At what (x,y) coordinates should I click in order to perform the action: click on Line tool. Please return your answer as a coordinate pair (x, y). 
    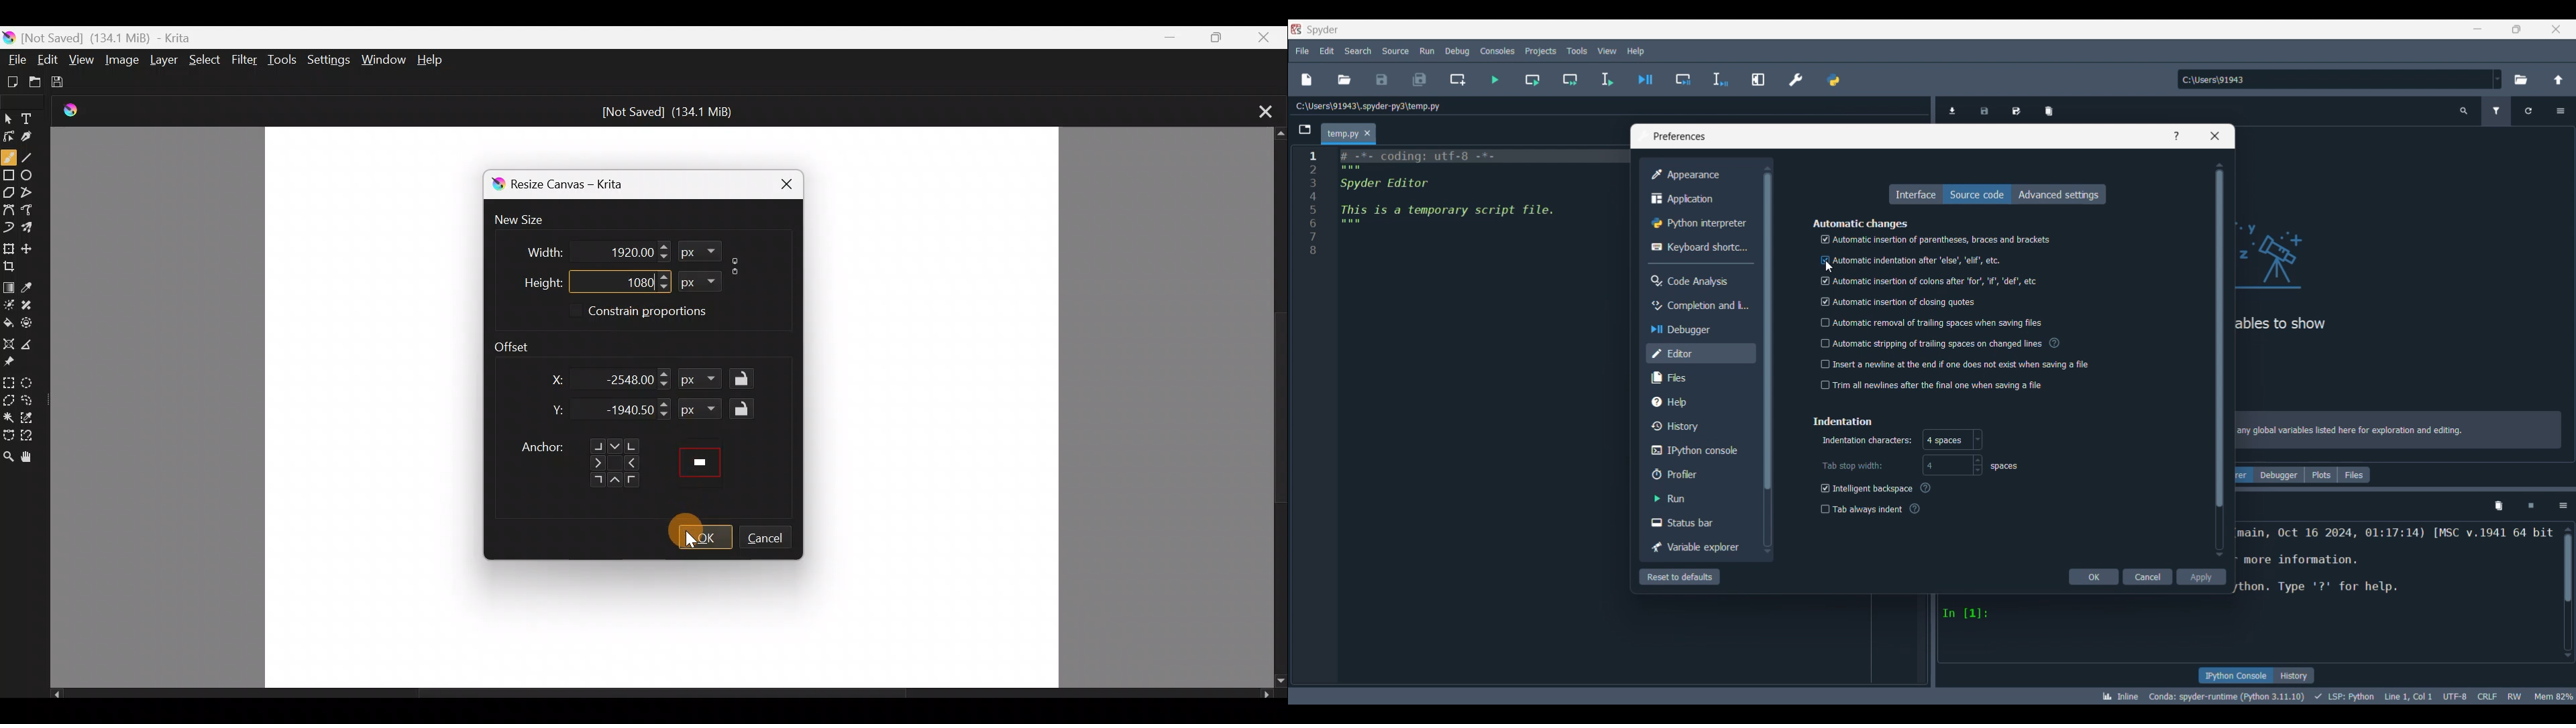
    Looking at the image, I should click on (31, 158).